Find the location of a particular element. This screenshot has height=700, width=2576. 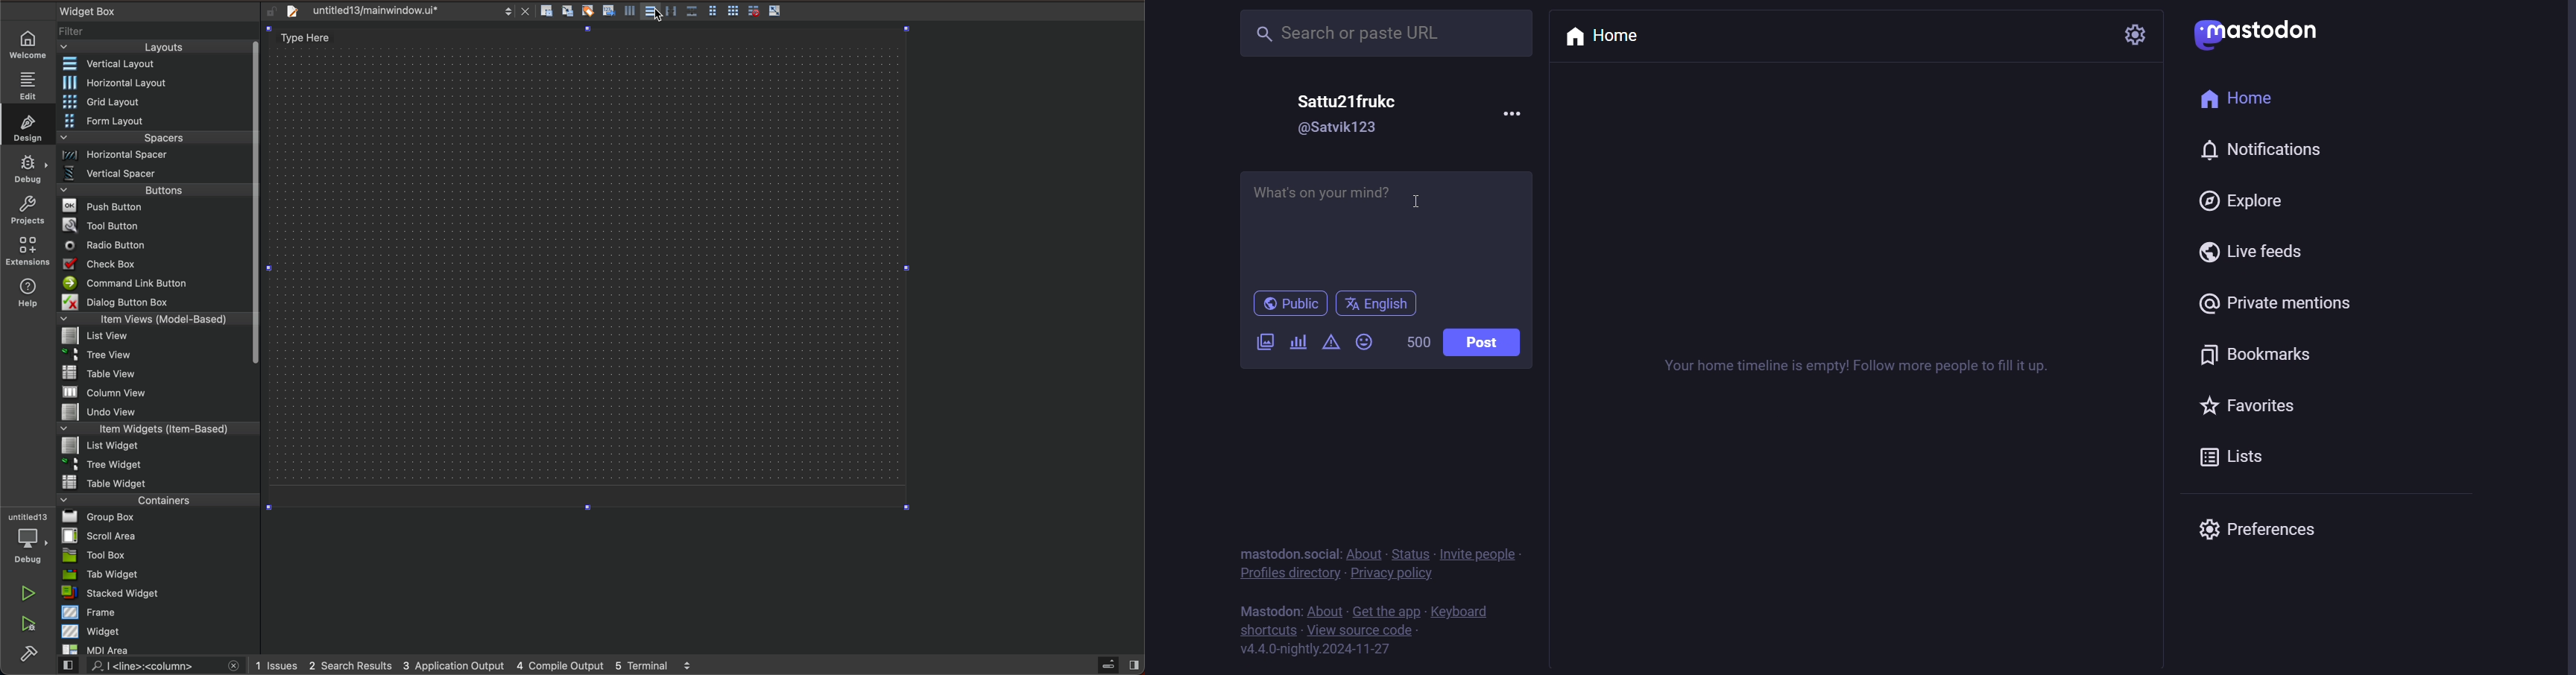

home is located at coordinates (1605, 37).